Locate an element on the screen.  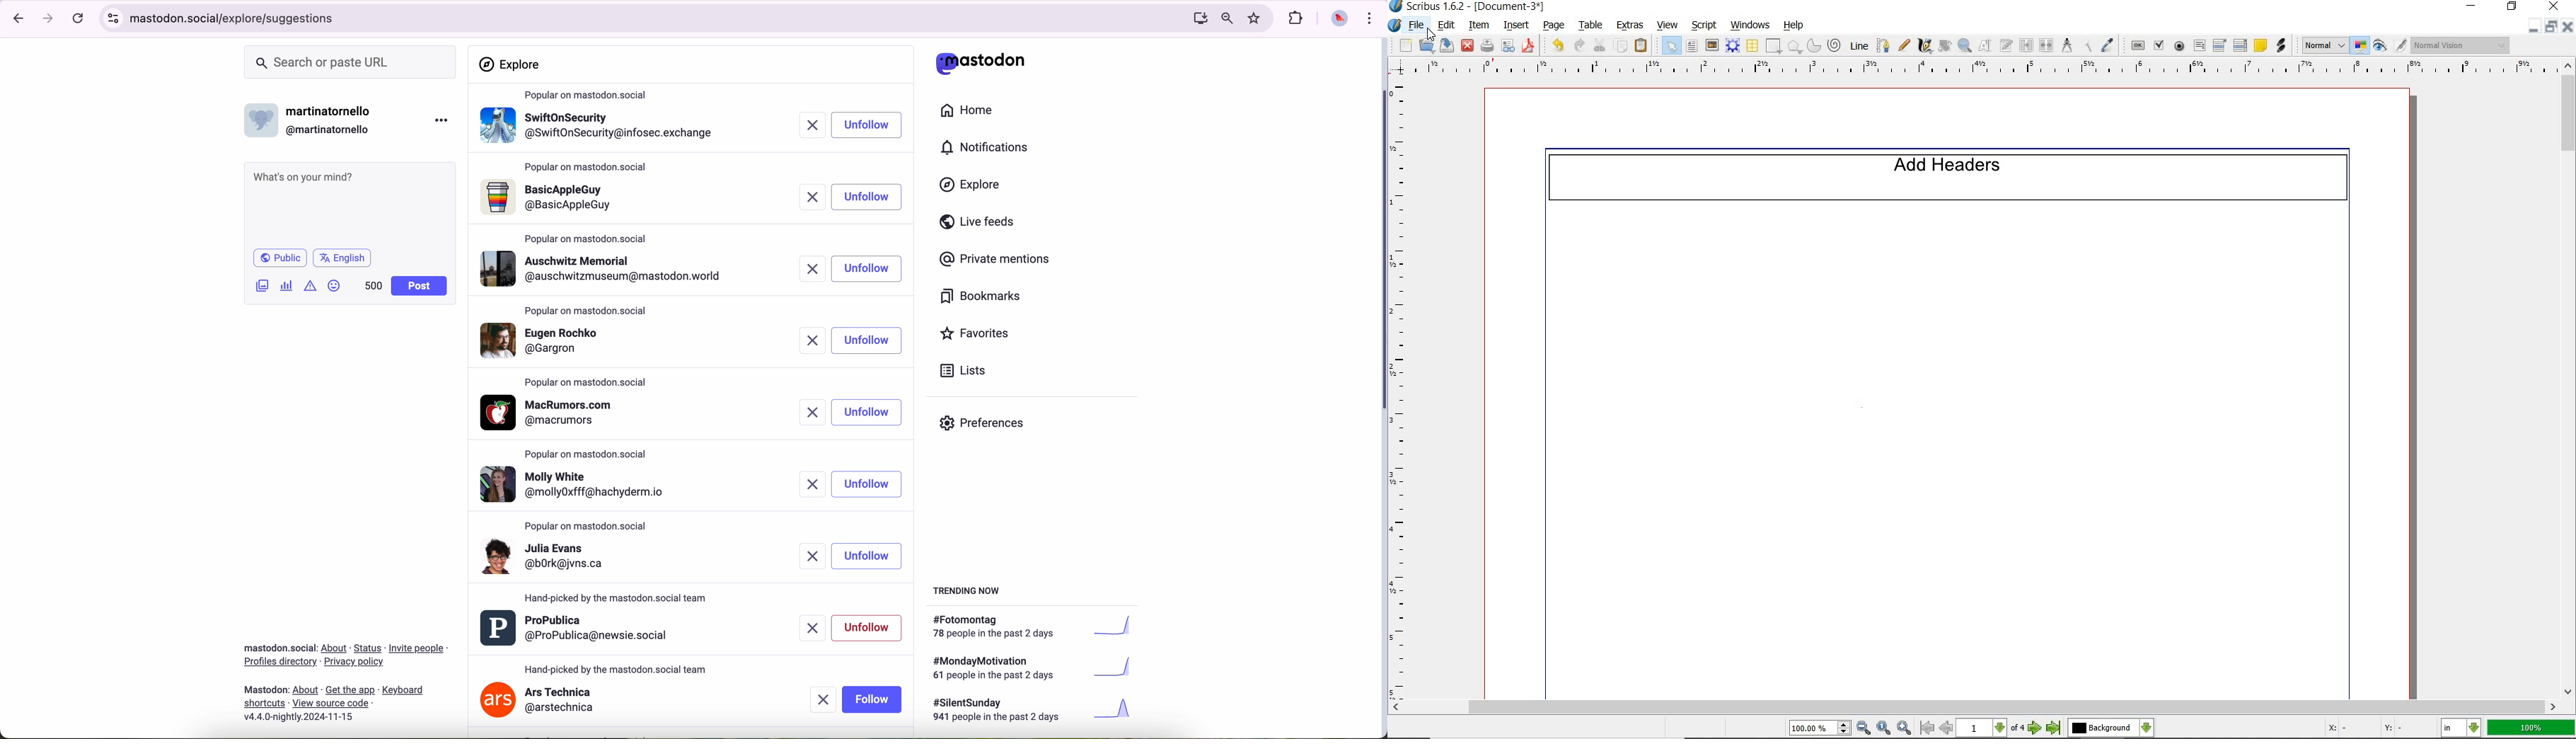
visual appearance of the display is located at coordinates (2461, 46).